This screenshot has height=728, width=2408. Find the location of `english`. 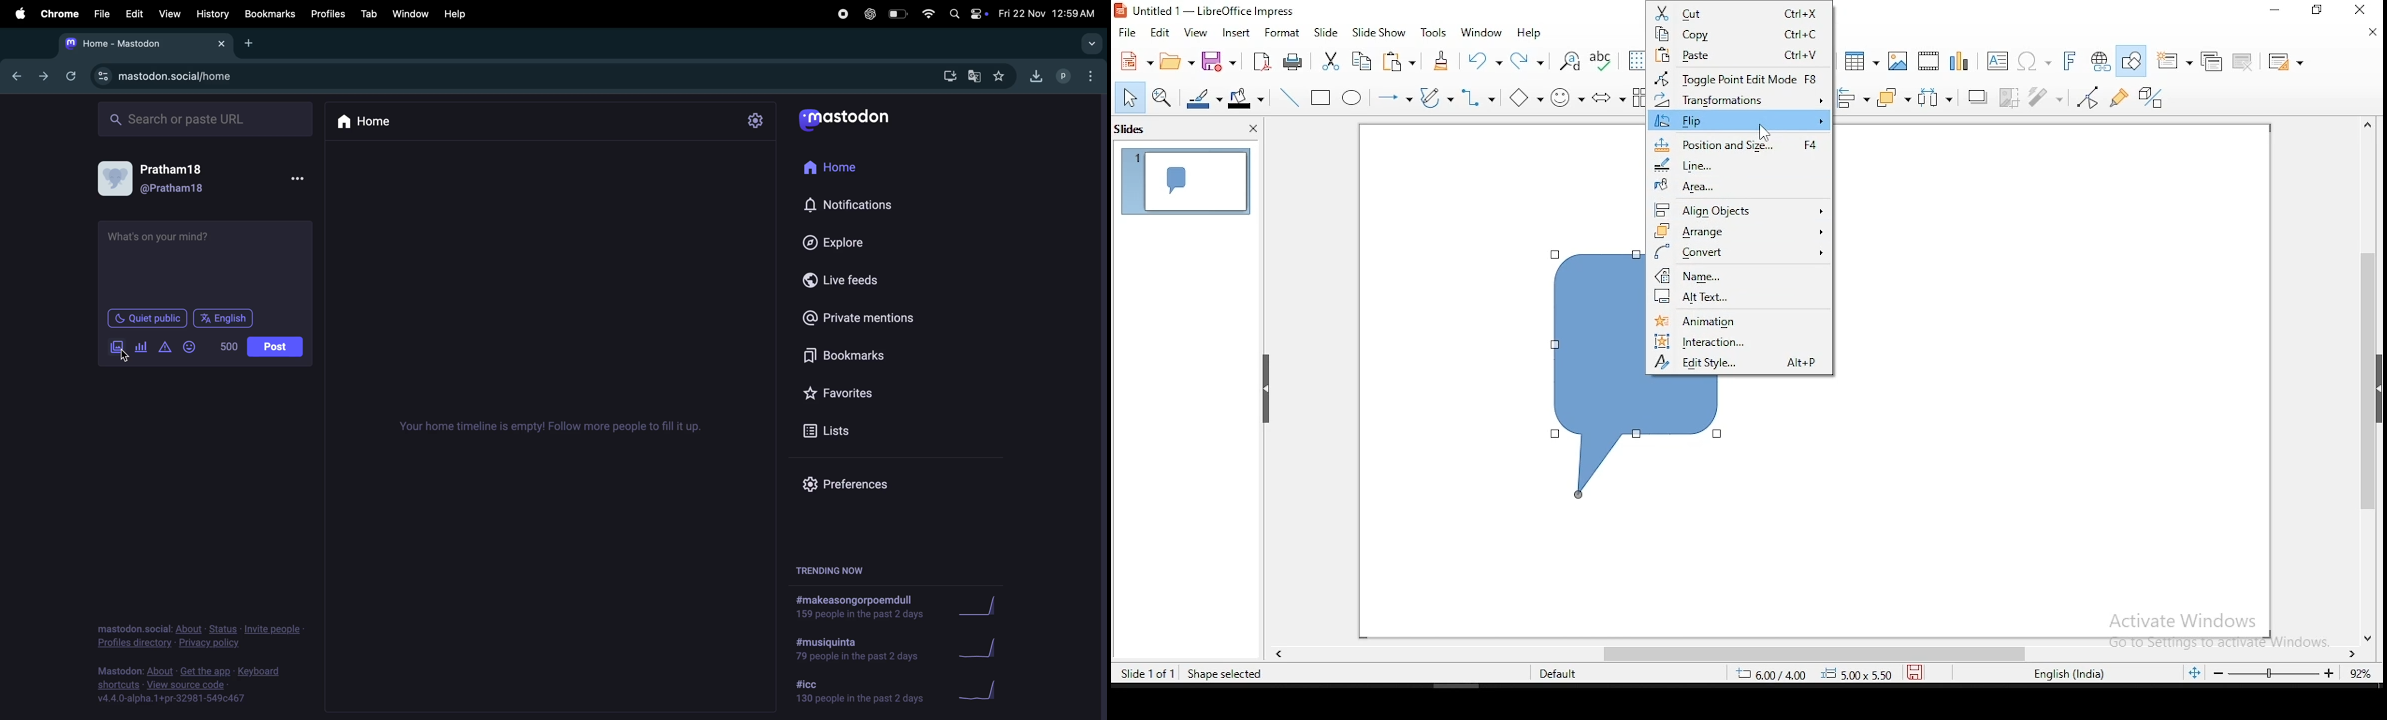

english is located at coordinates (224, 318).